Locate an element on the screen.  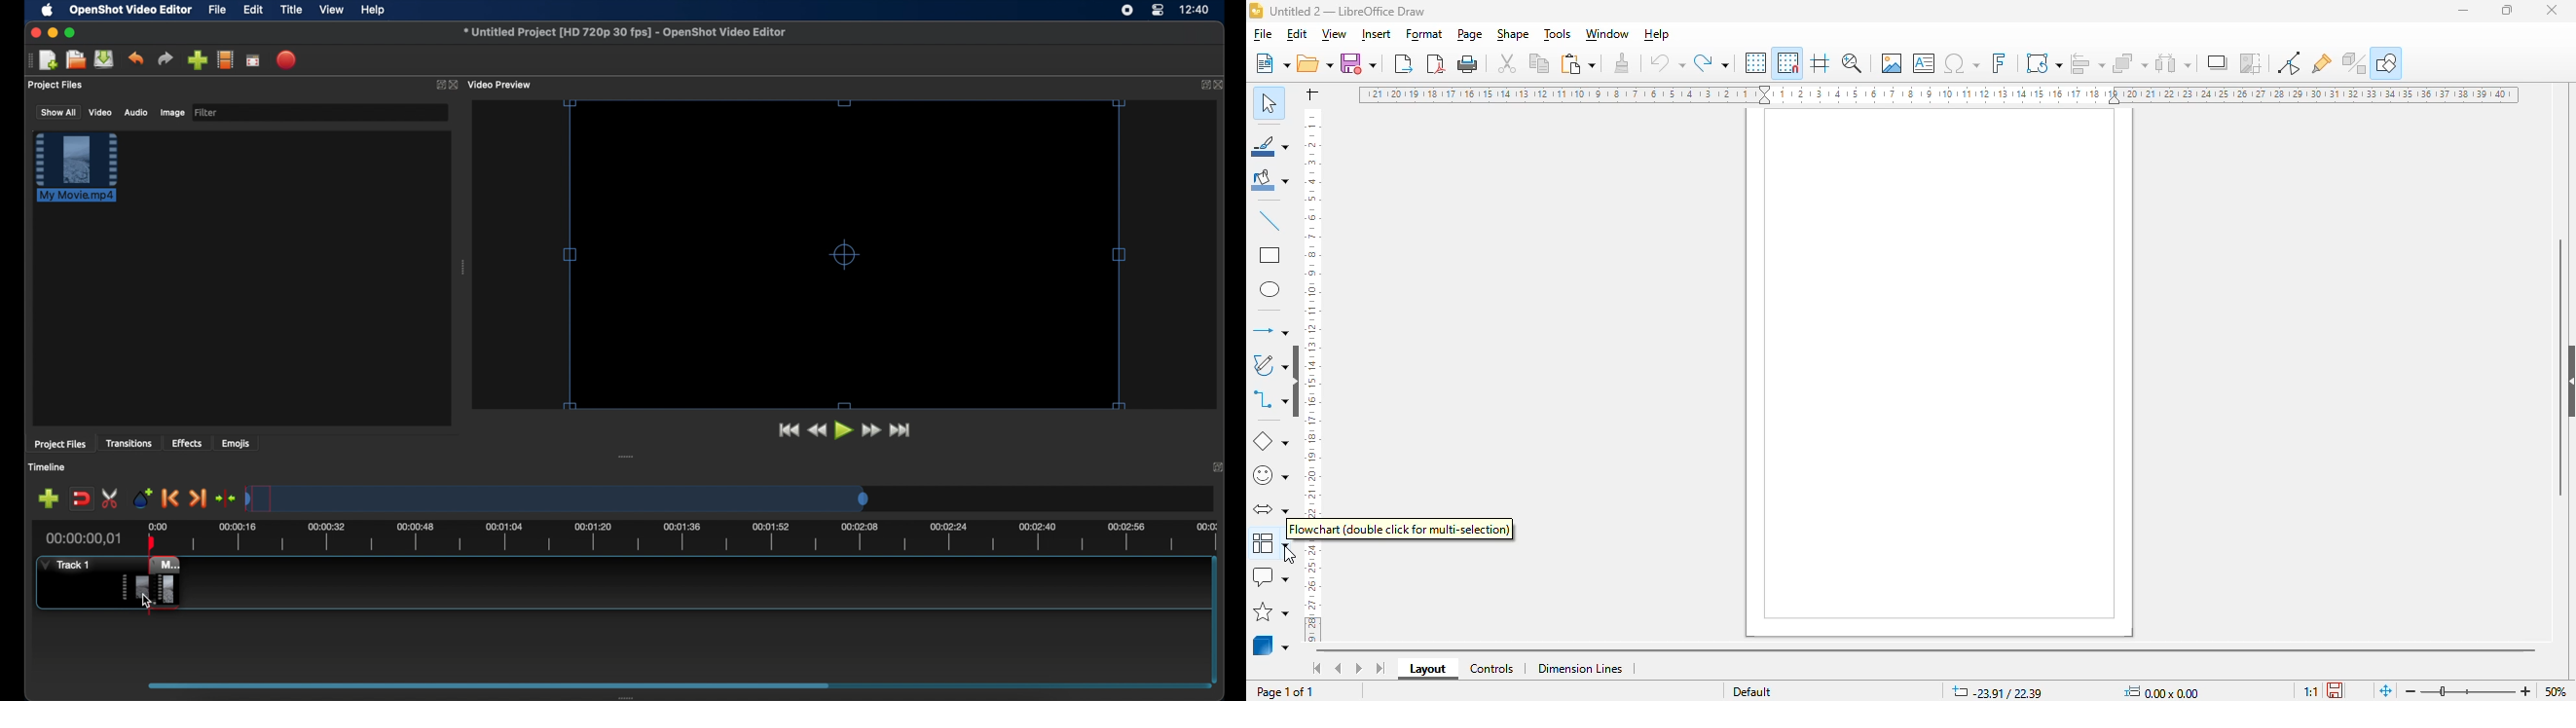
track 1 is located at coordinates (64, 565).